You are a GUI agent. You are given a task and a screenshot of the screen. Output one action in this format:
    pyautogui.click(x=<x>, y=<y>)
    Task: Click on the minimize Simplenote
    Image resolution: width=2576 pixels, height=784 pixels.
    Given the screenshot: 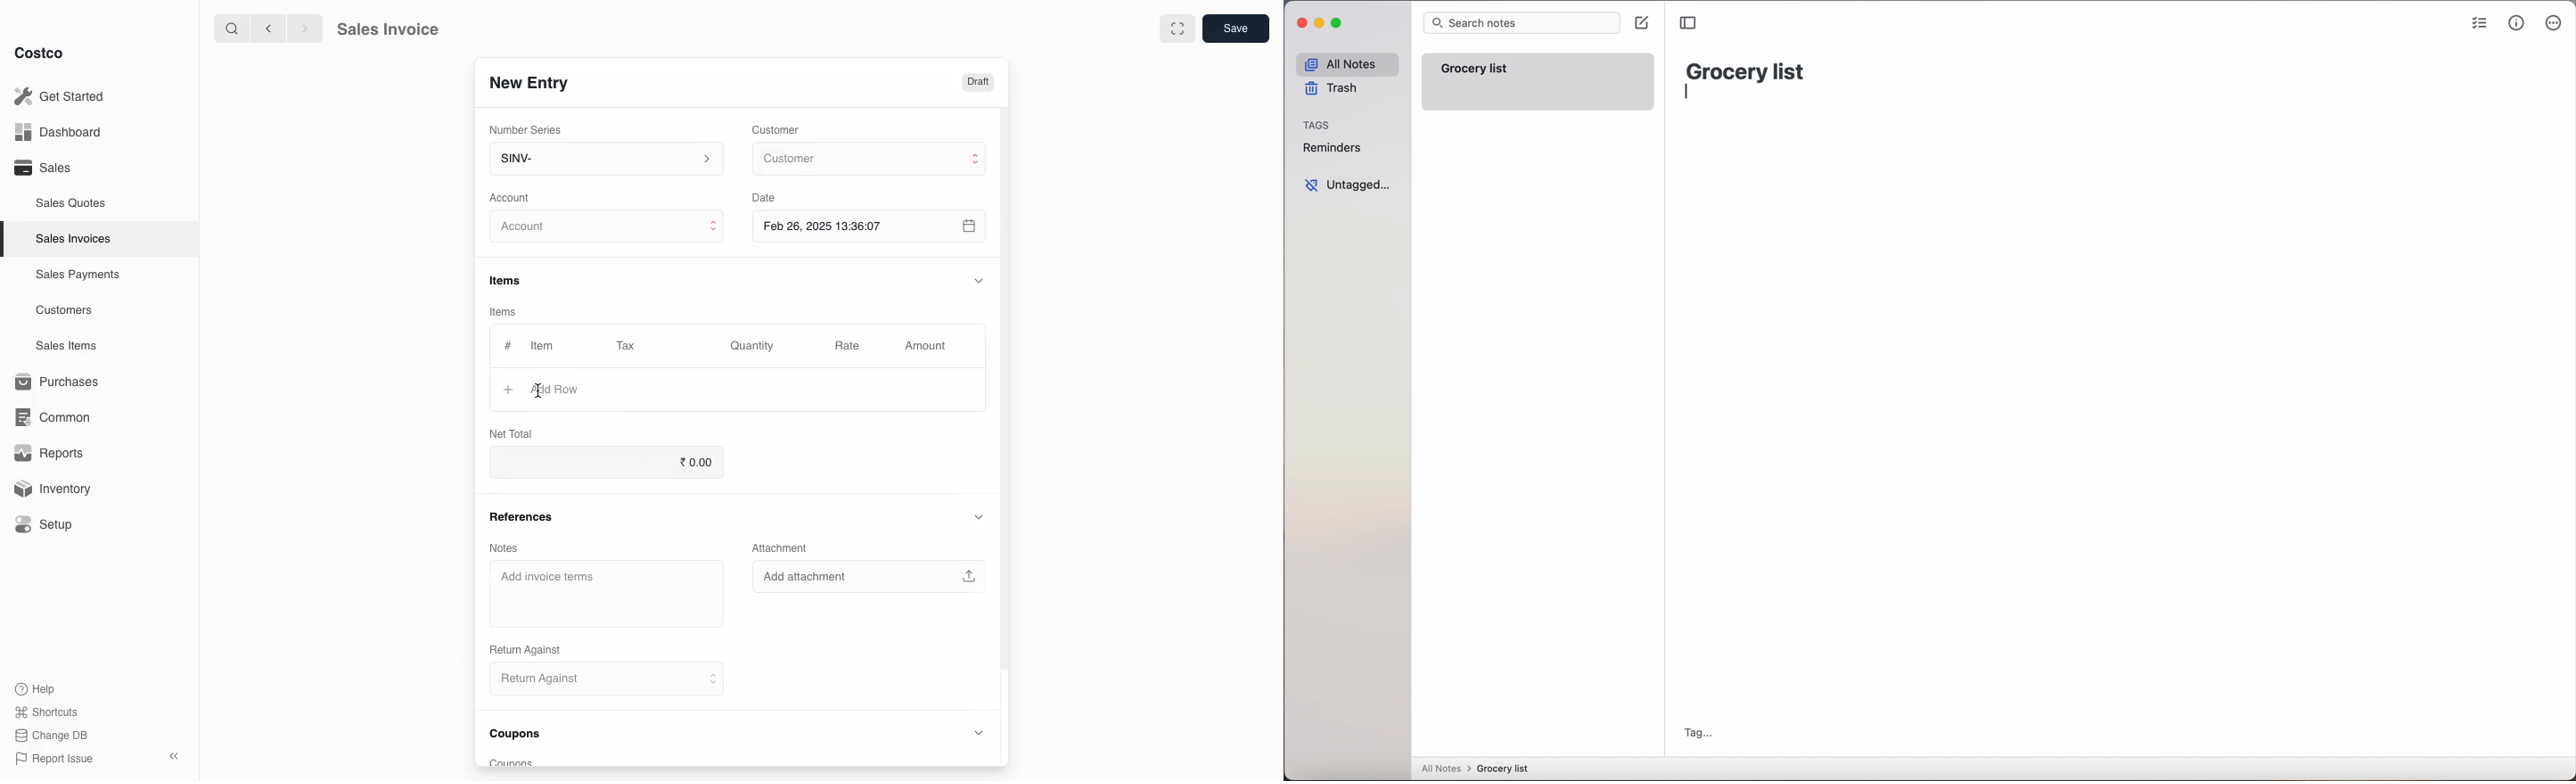 What is the action you would take?
    pyautogui.click(x=1321, y=25)
    